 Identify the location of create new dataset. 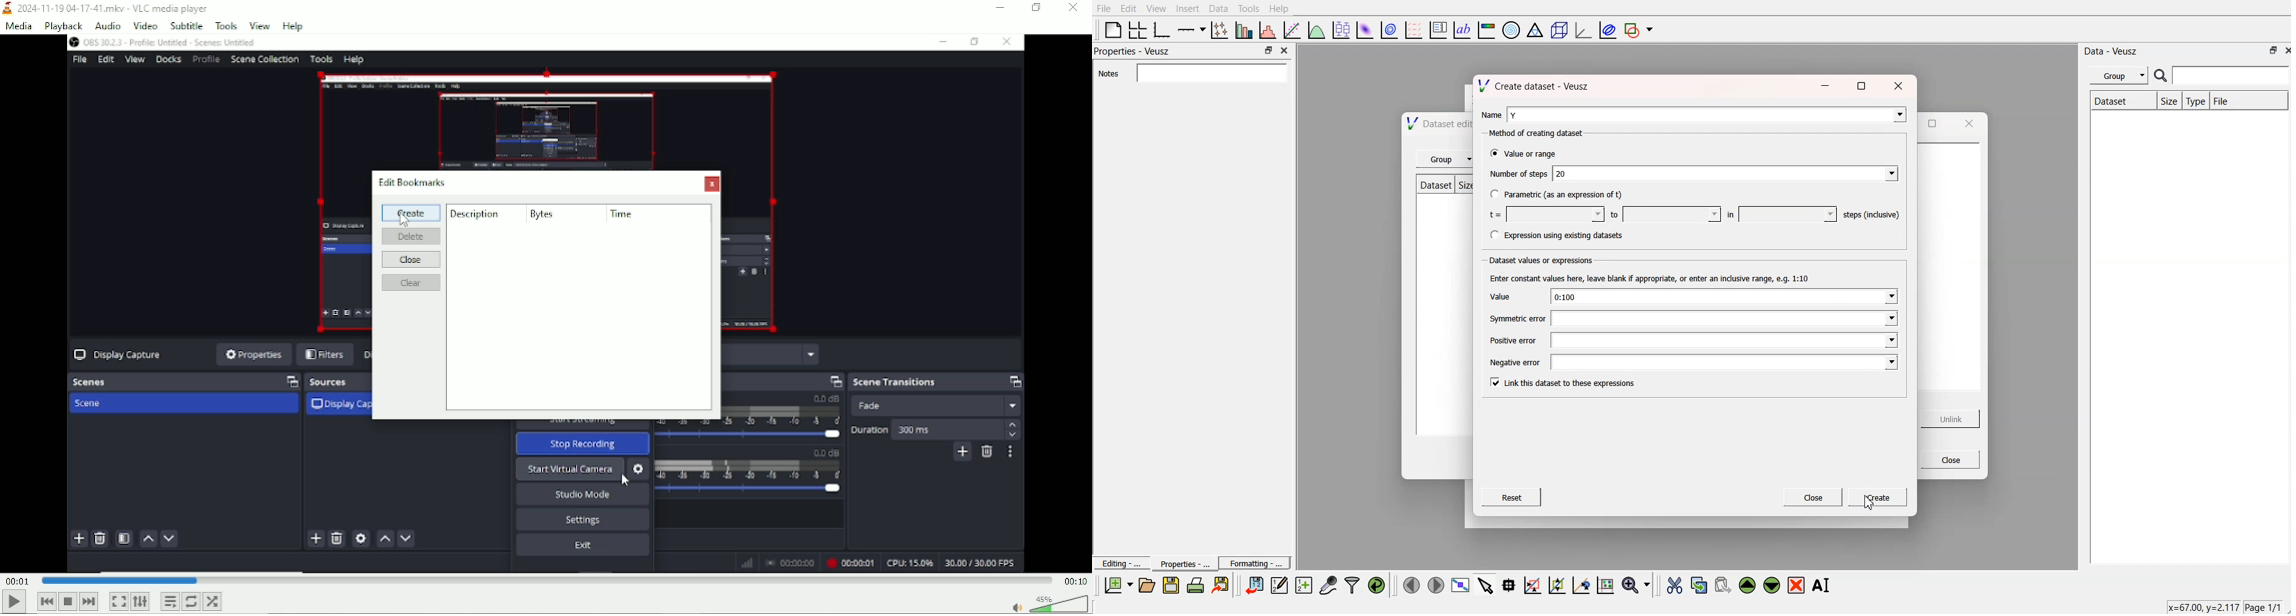
(1303, 583).